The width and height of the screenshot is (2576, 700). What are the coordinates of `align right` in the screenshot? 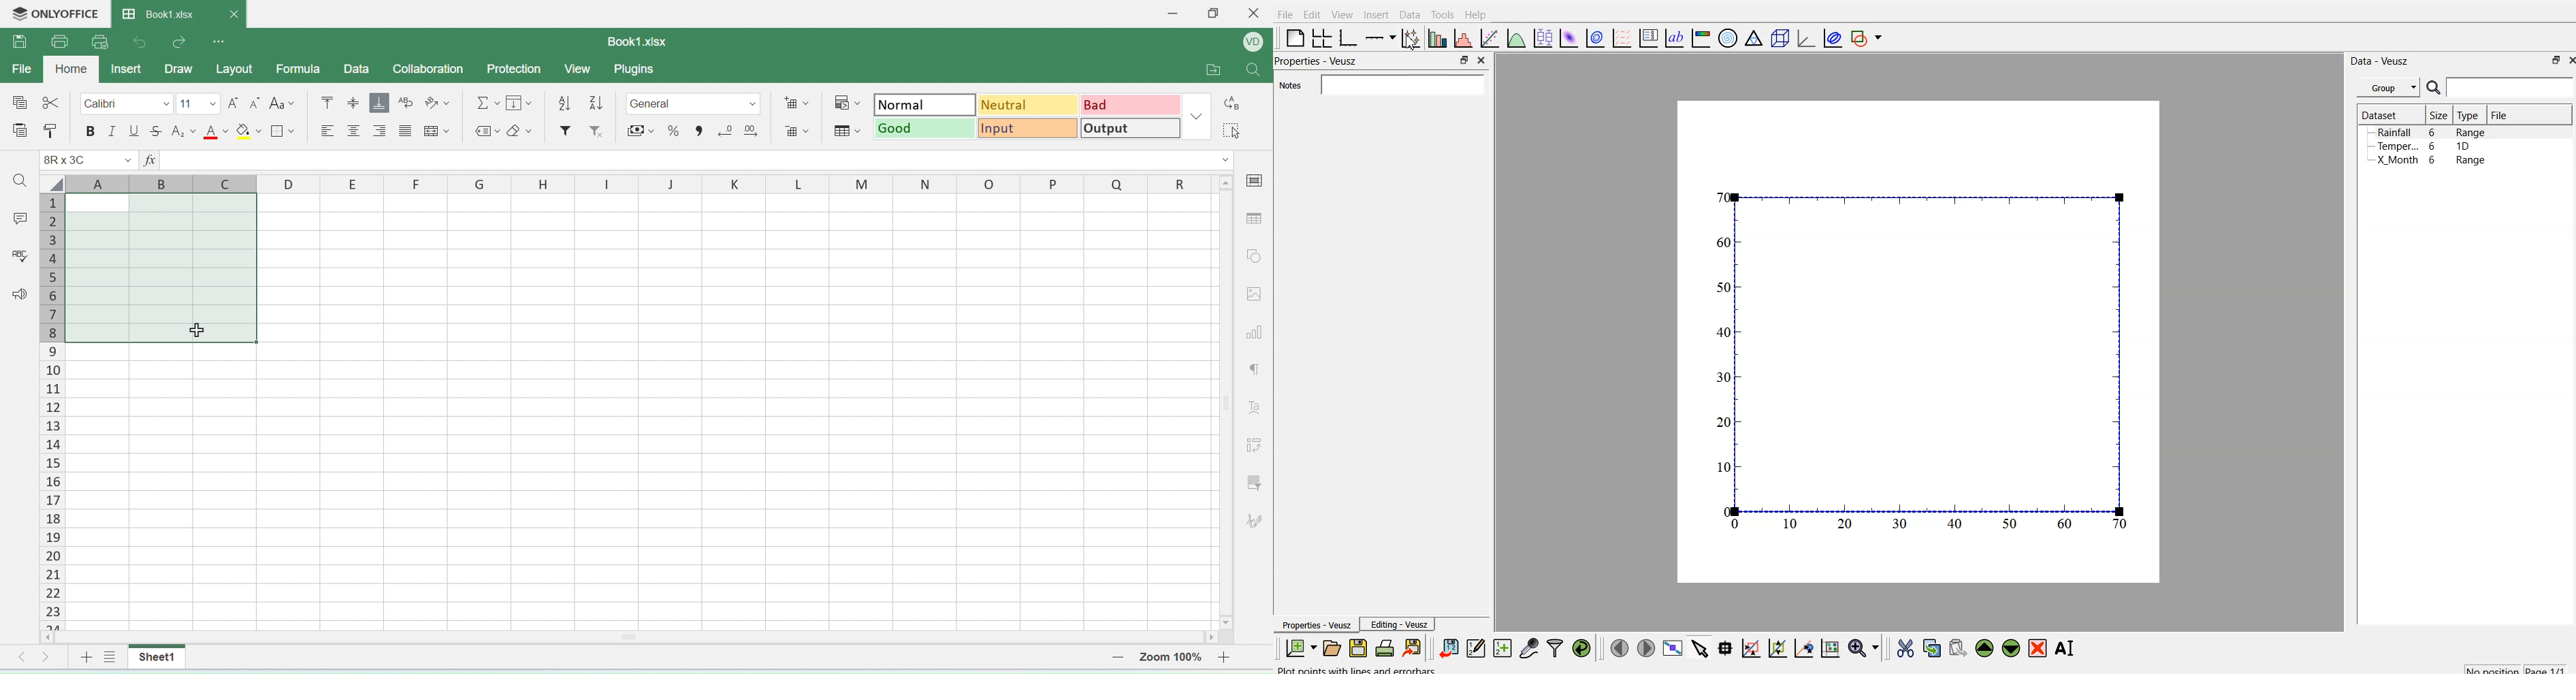 It's located at (382, 129).